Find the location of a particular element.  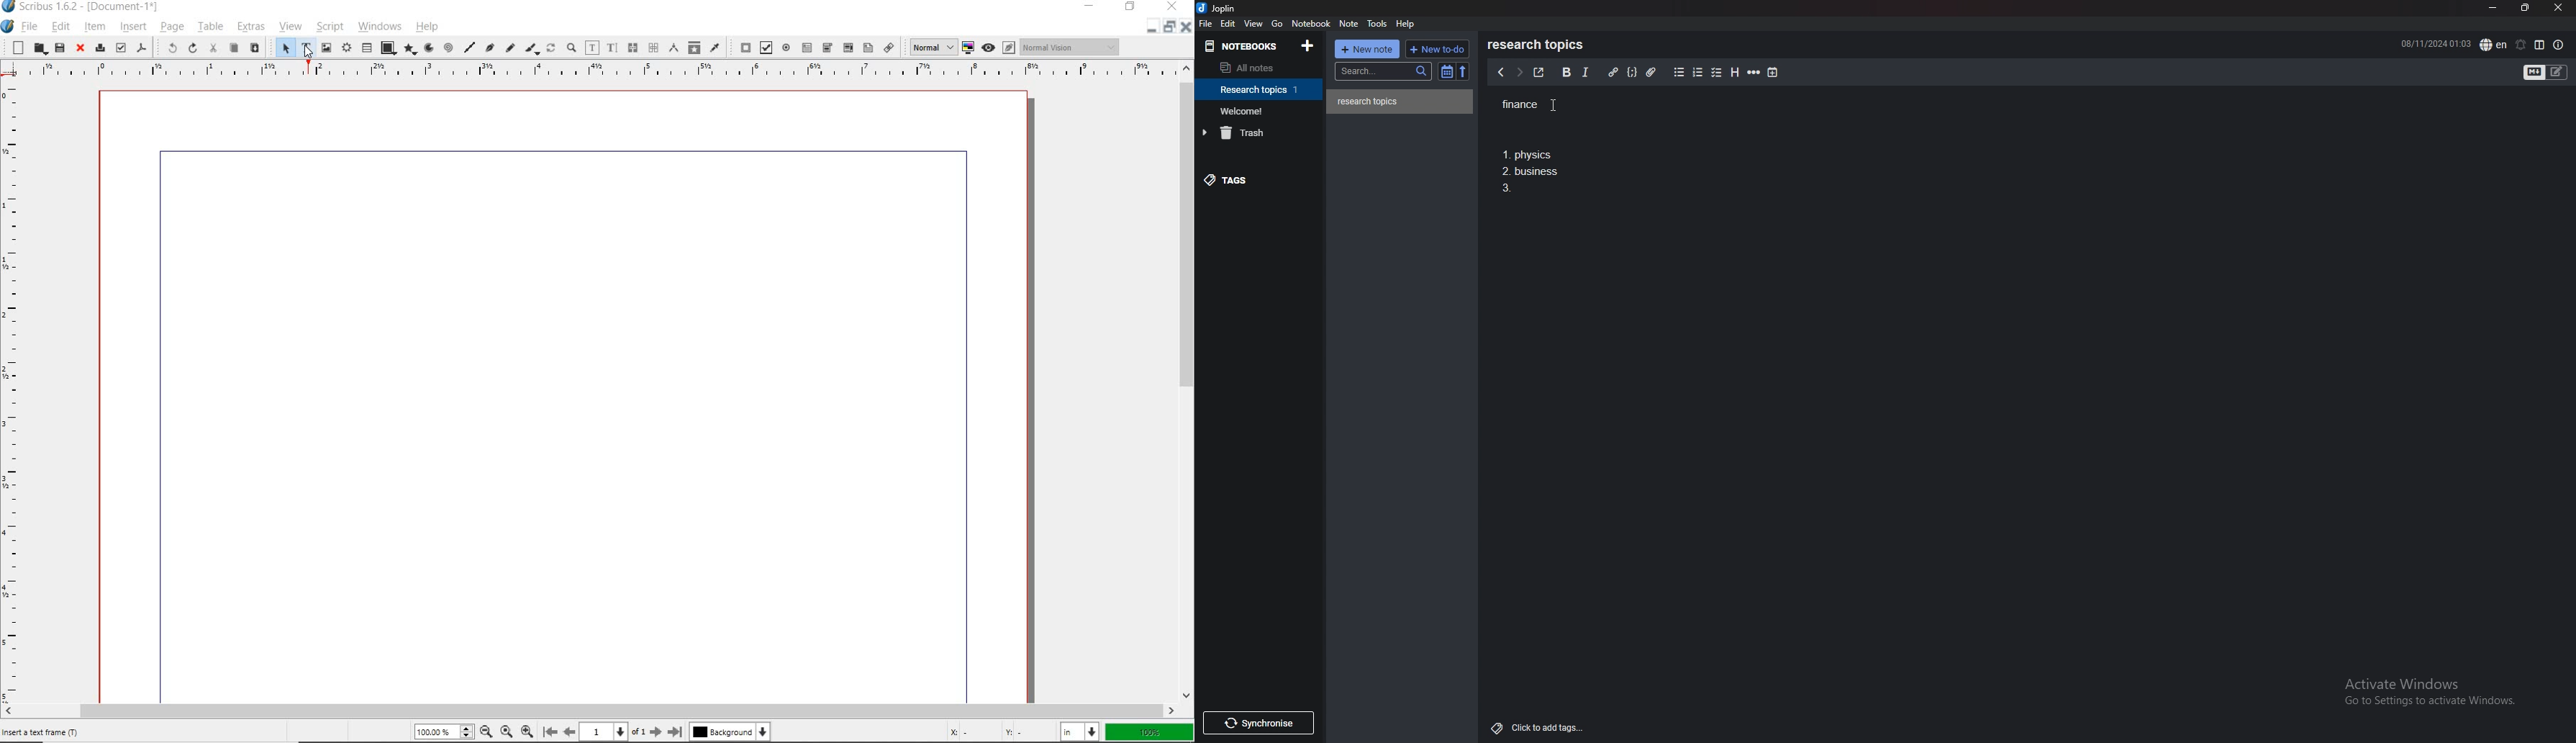

all notes is located at coordinates (1253, 68).